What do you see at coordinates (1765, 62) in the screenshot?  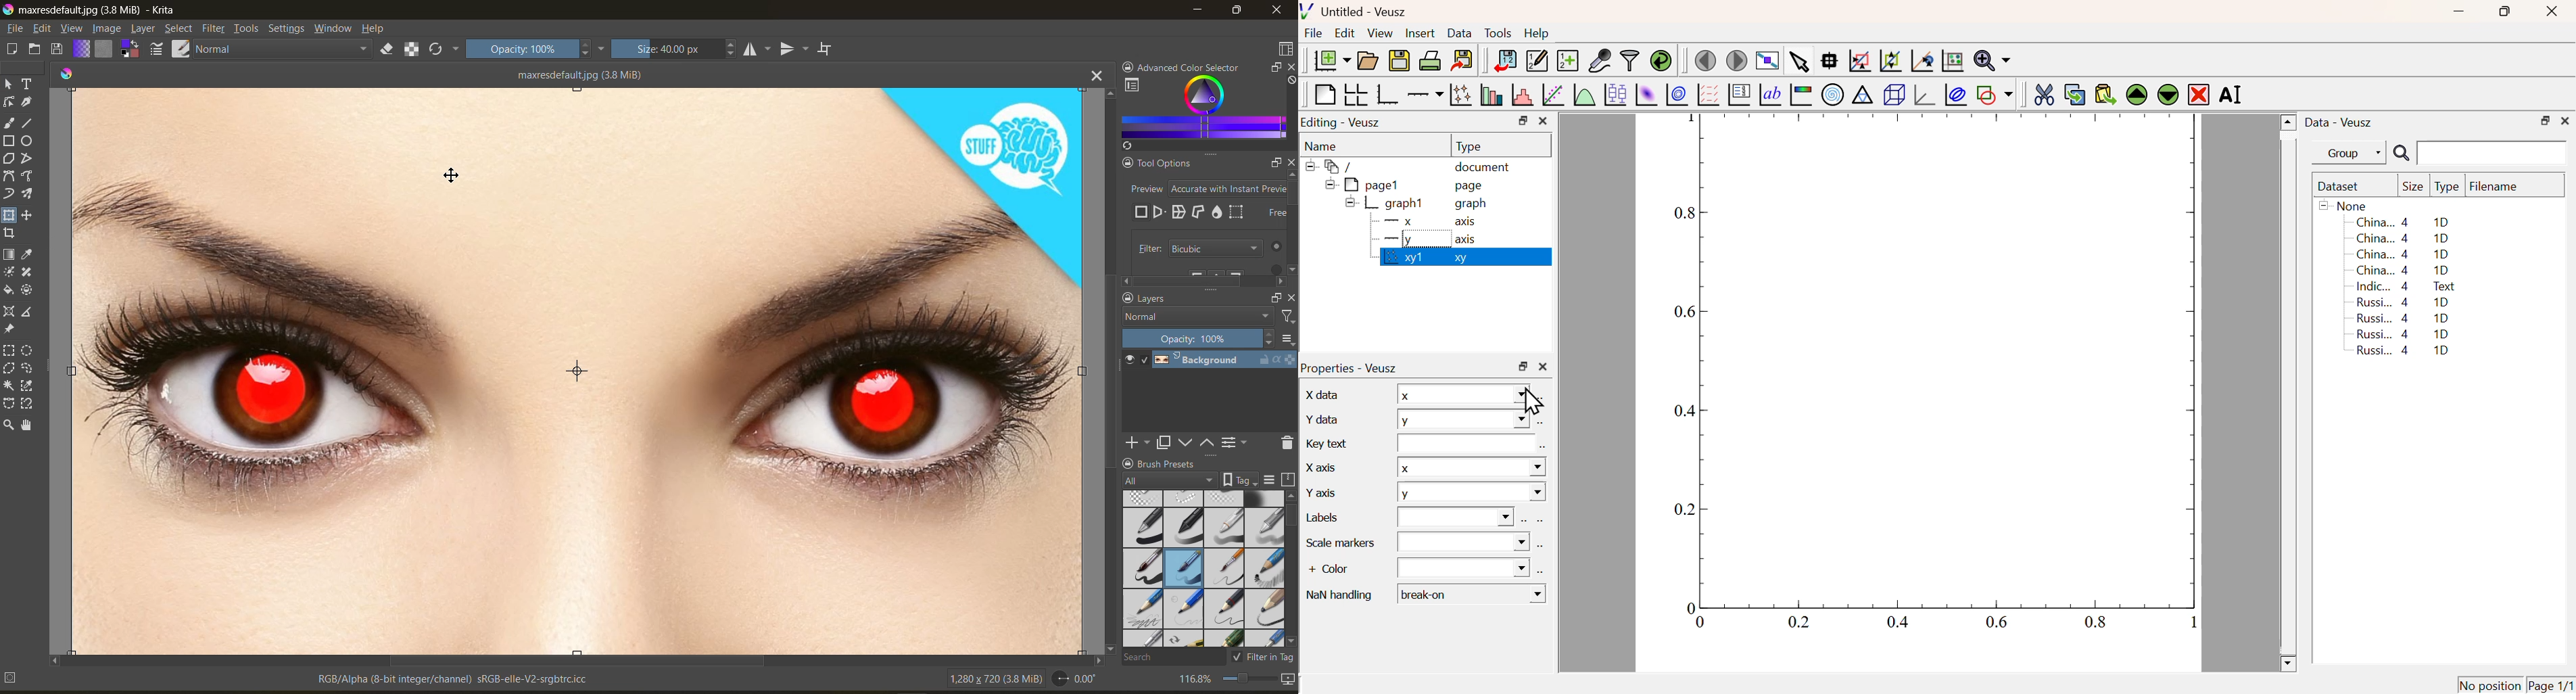 I see `View plot fullscreen` at bounding box center [1765, 62].